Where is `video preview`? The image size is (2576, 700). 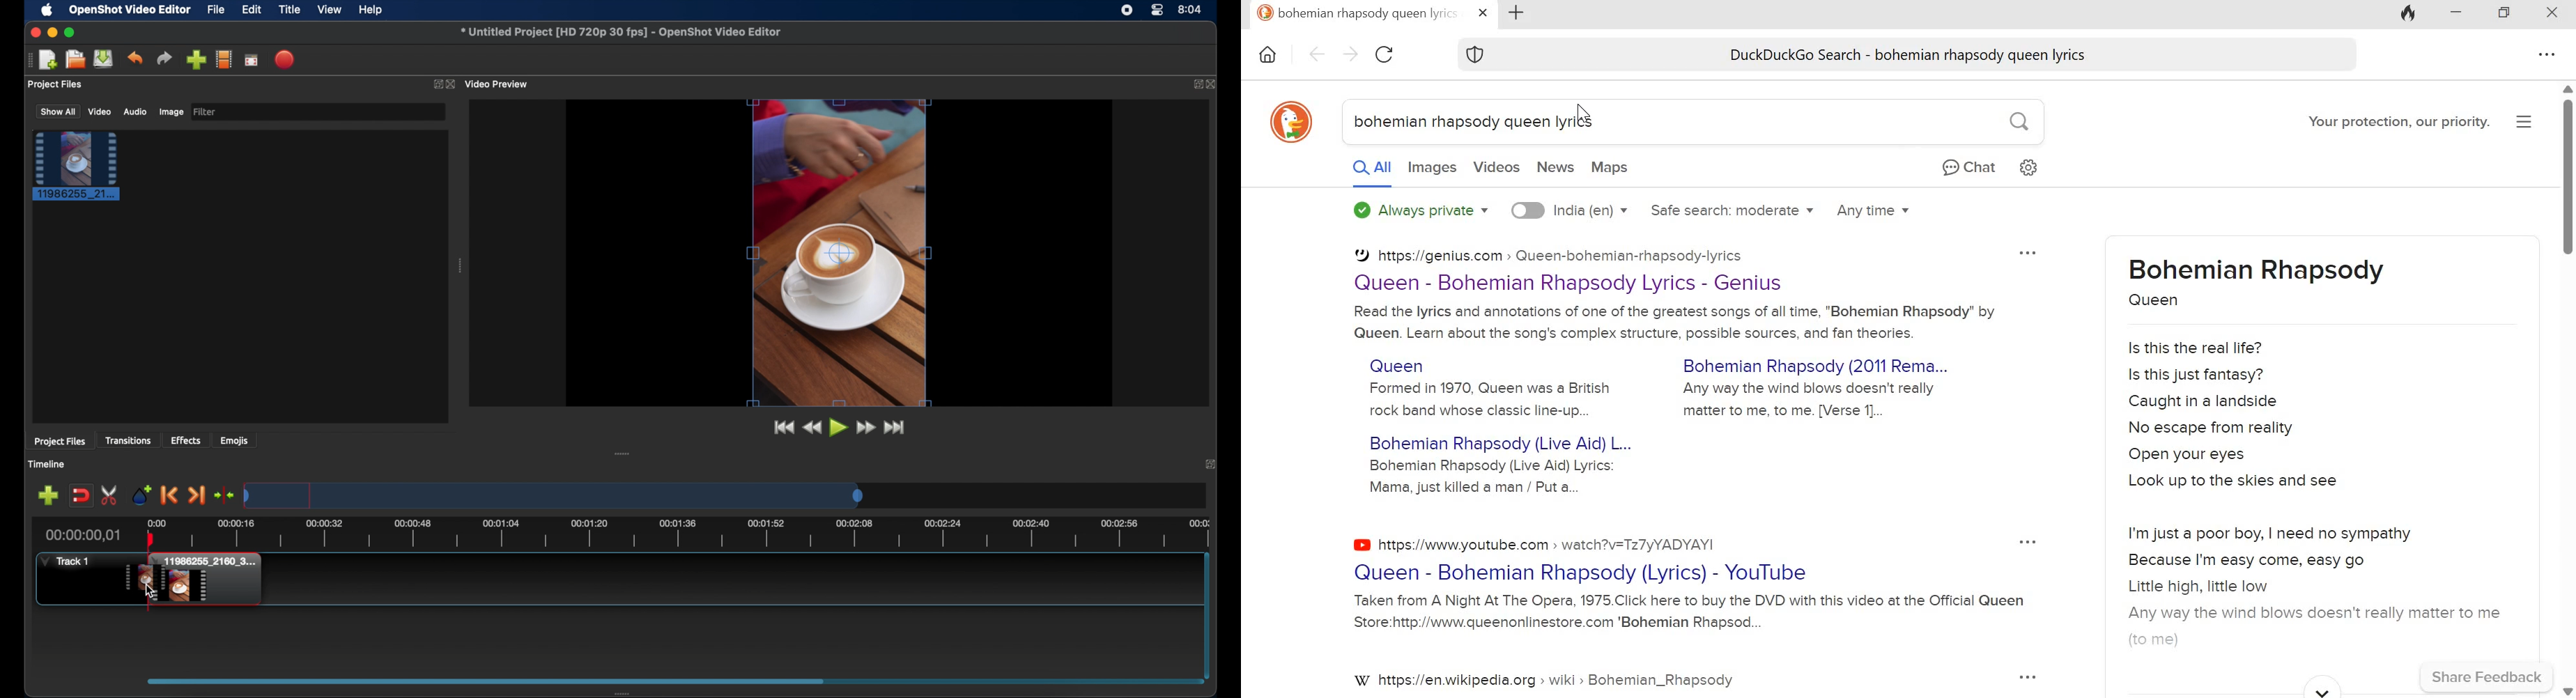 video preview is located at coordinates (498, 83).